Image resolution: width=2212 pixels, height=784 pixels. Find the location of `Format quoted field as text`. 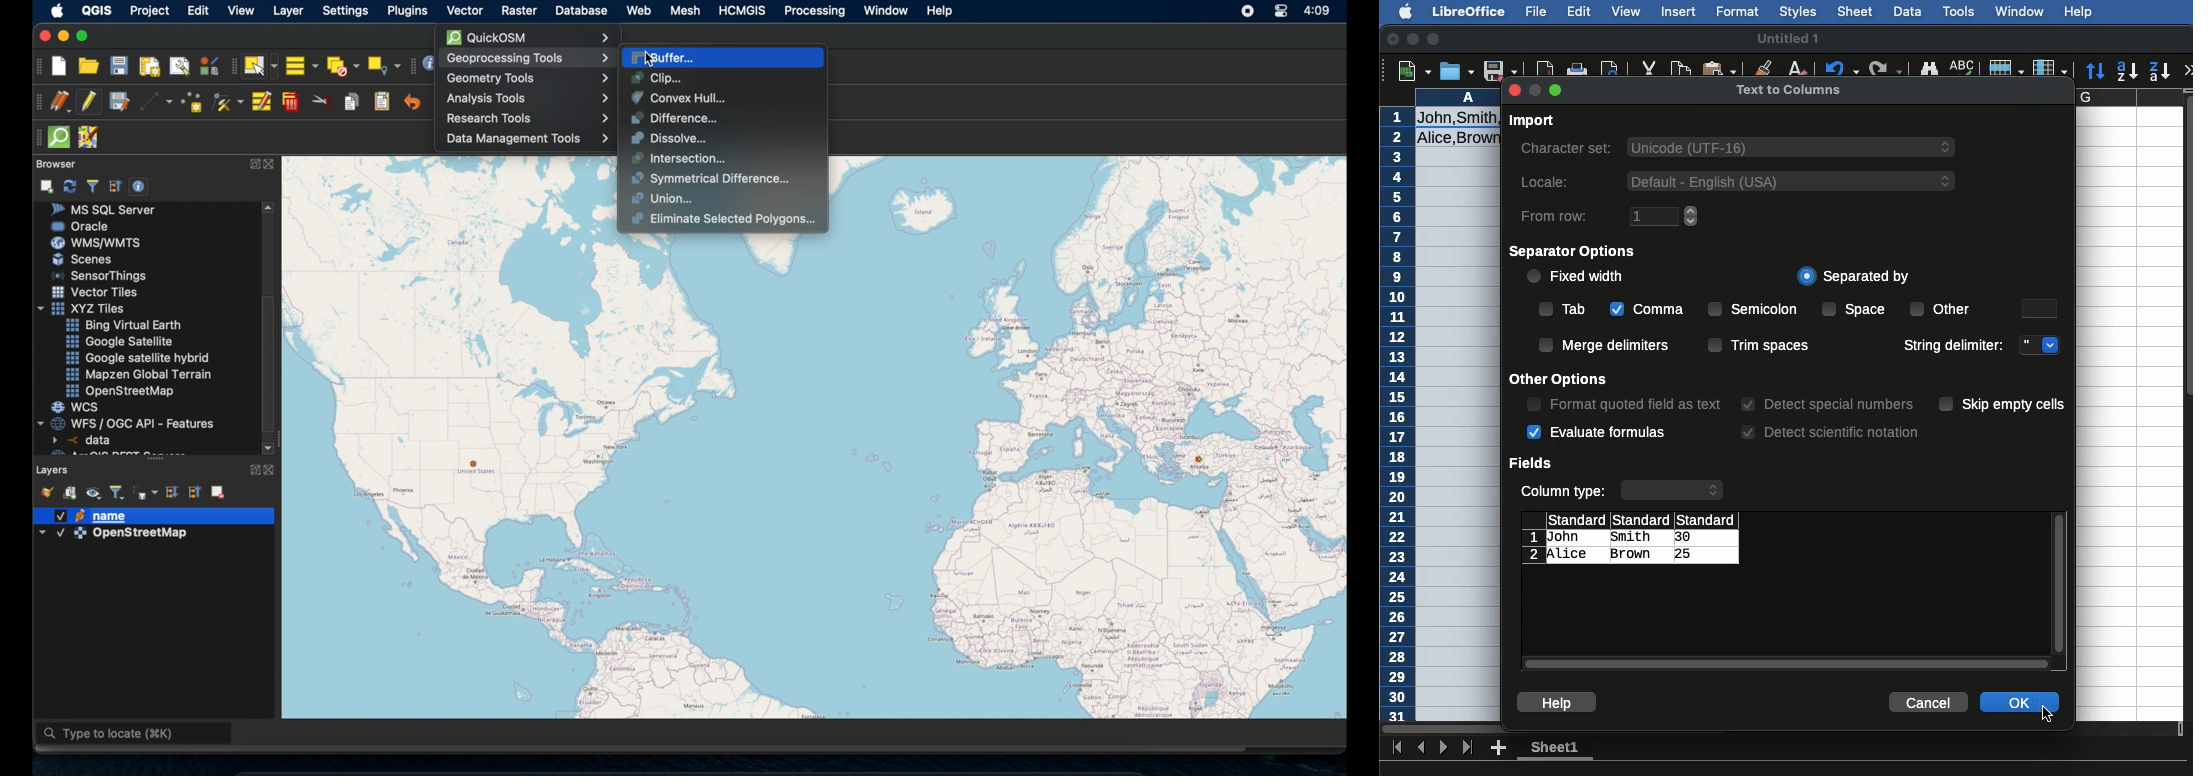

Format quoted field as text is located at coordinates (1624, 405).